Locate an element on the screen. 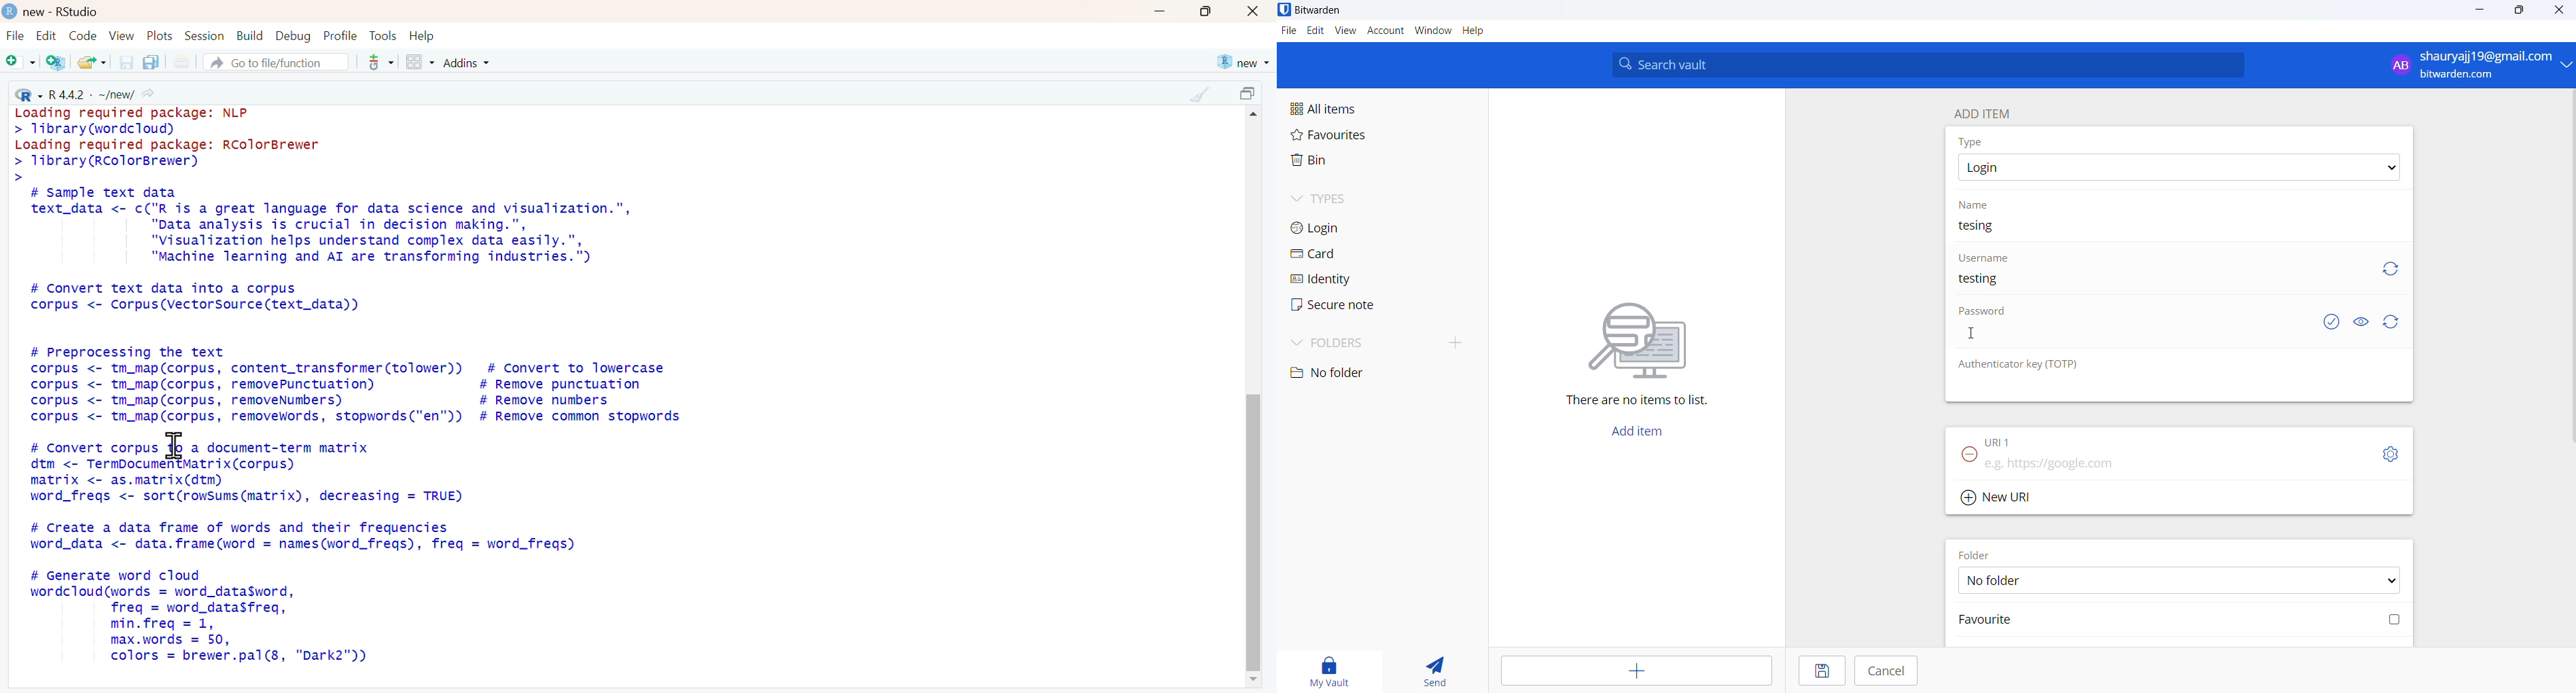 The image size is (2576, 700). Loading required package: NLP

> Tibrary(wordcloud)

Loading required package: RColorBrewer
> Tibrary(RColorBrewer)

> is located at coordinates (176, 143).